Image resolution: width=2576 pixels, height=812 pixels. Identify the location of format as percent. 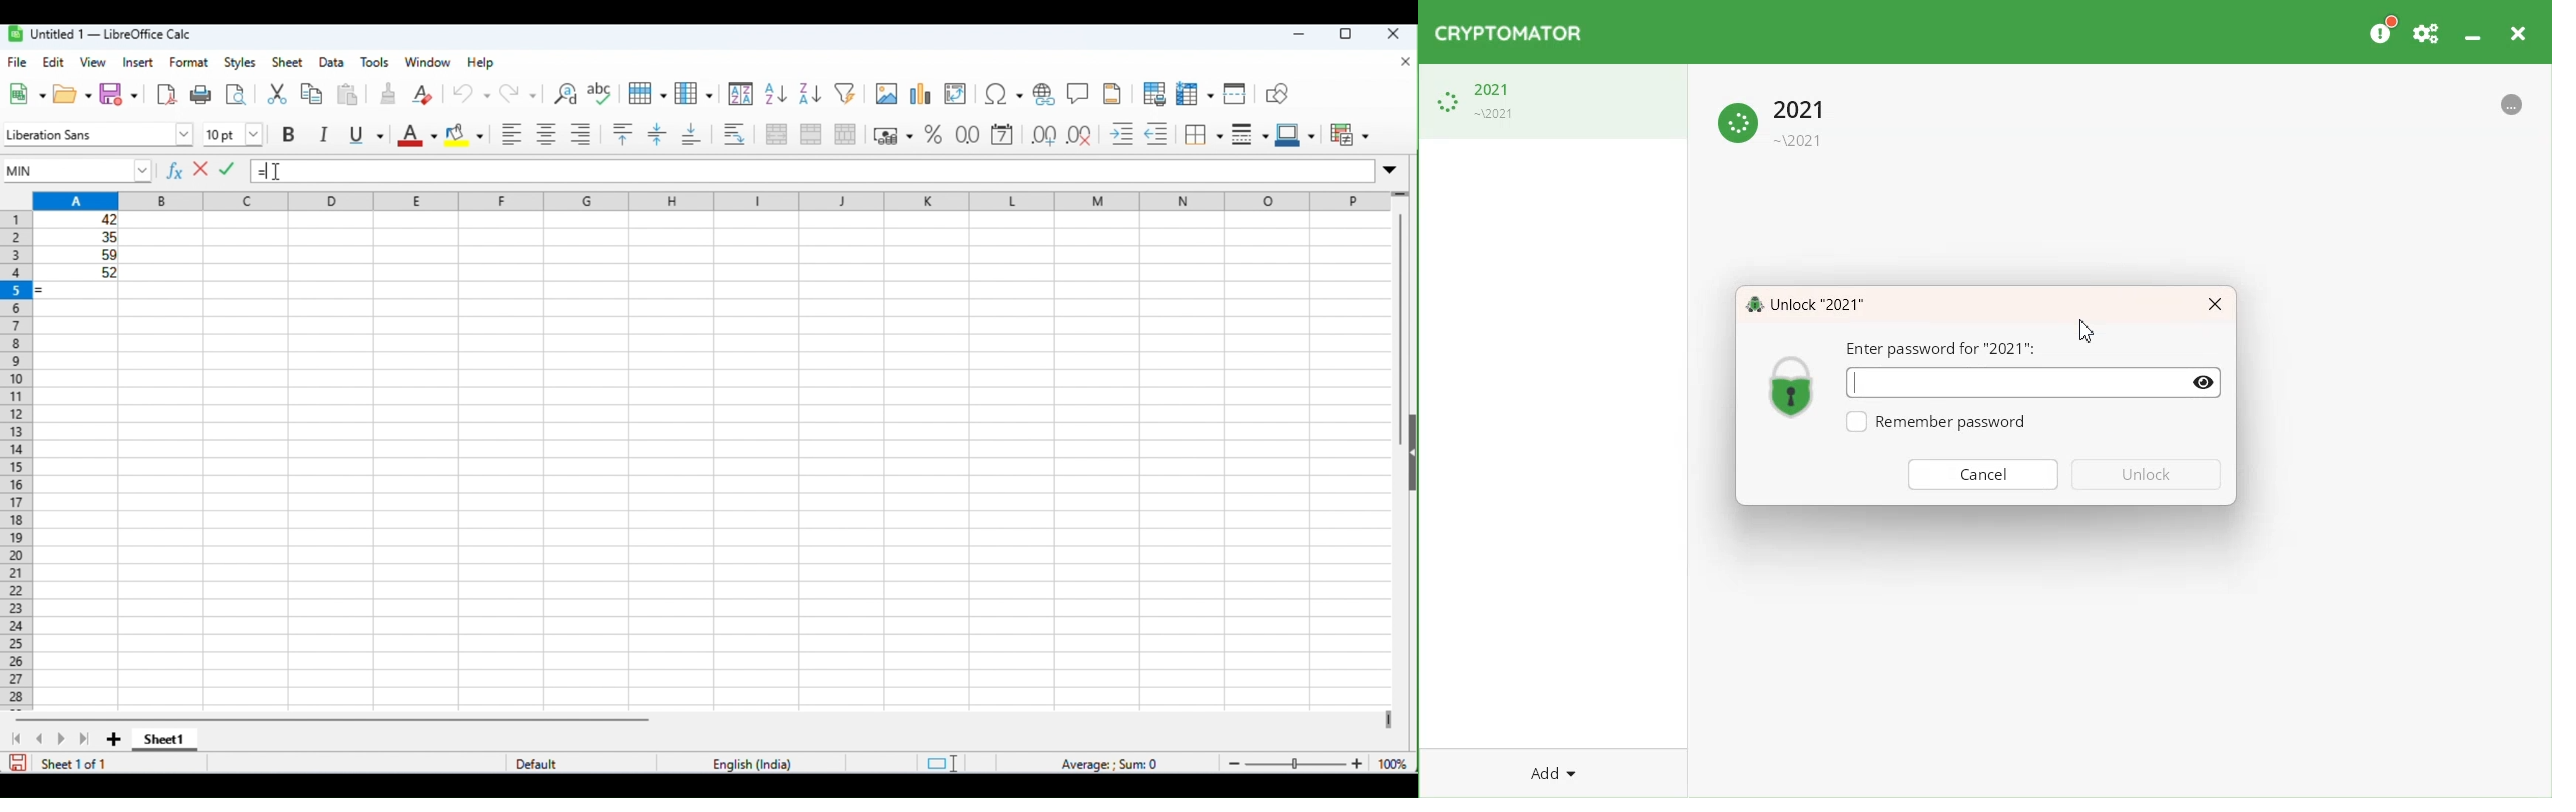
(932, 134).